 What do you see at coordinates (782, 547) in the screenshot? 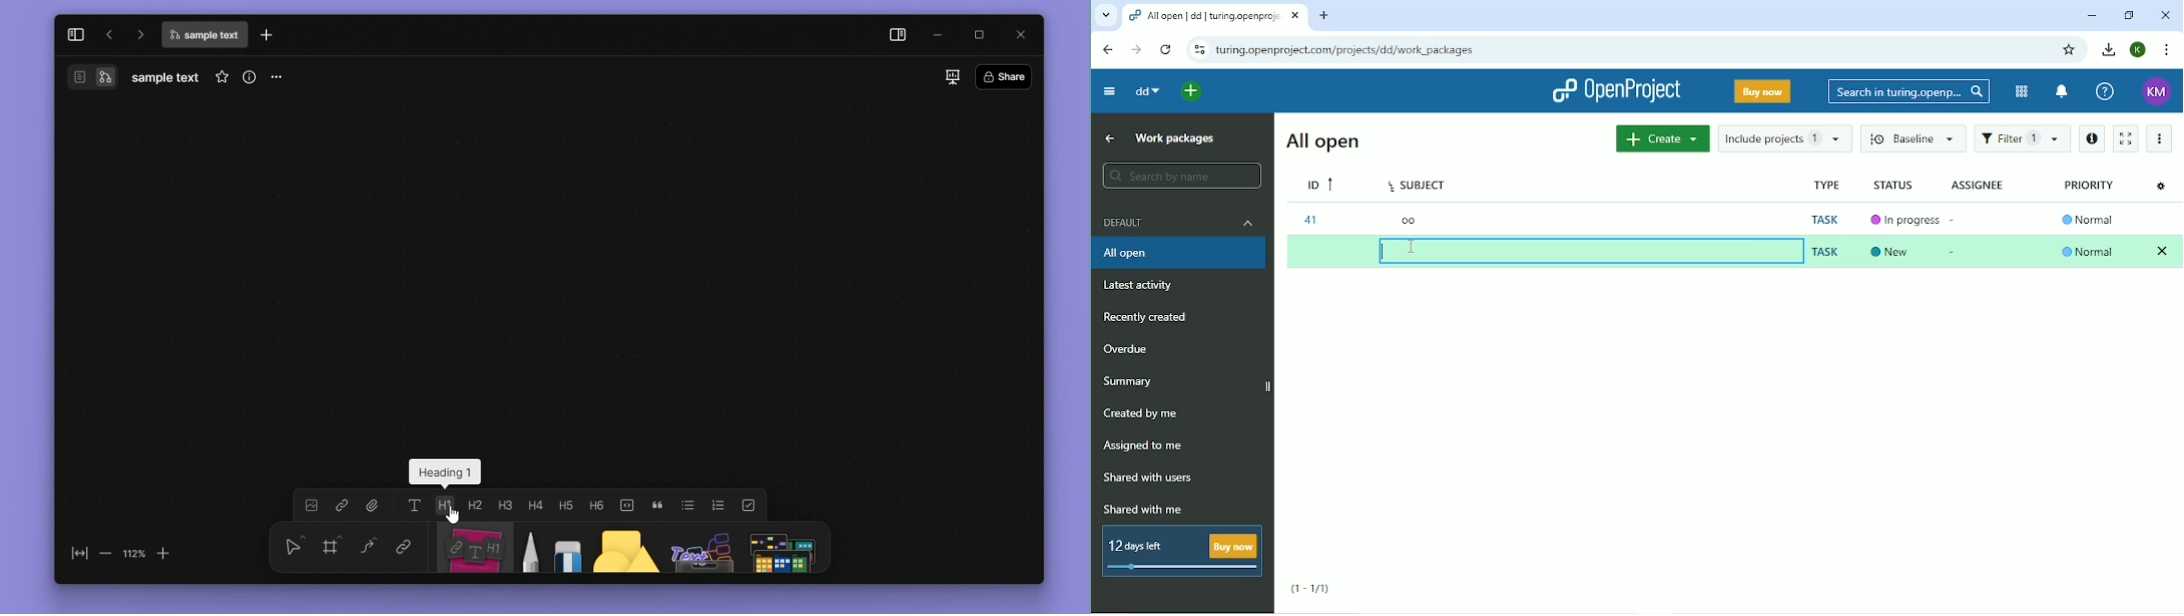
I see `more` at bounding box center [782, 547].